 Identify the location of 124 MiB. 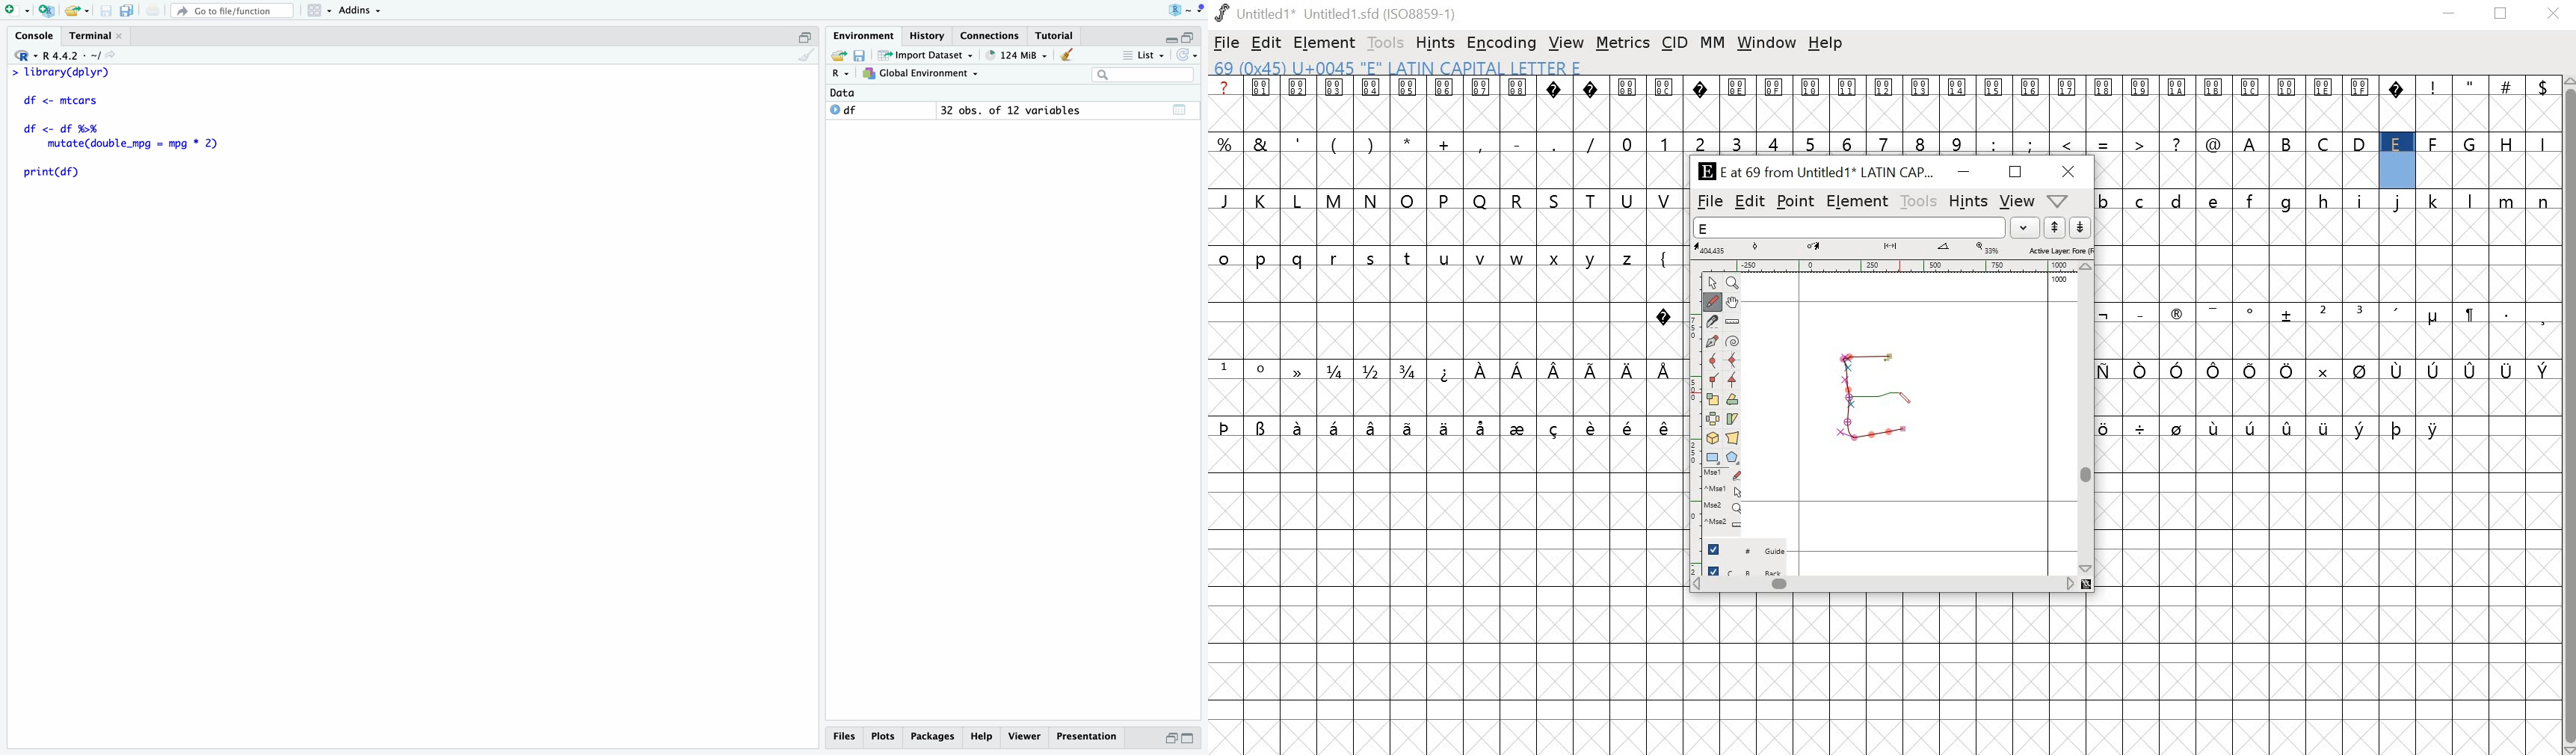
(1018, 55).